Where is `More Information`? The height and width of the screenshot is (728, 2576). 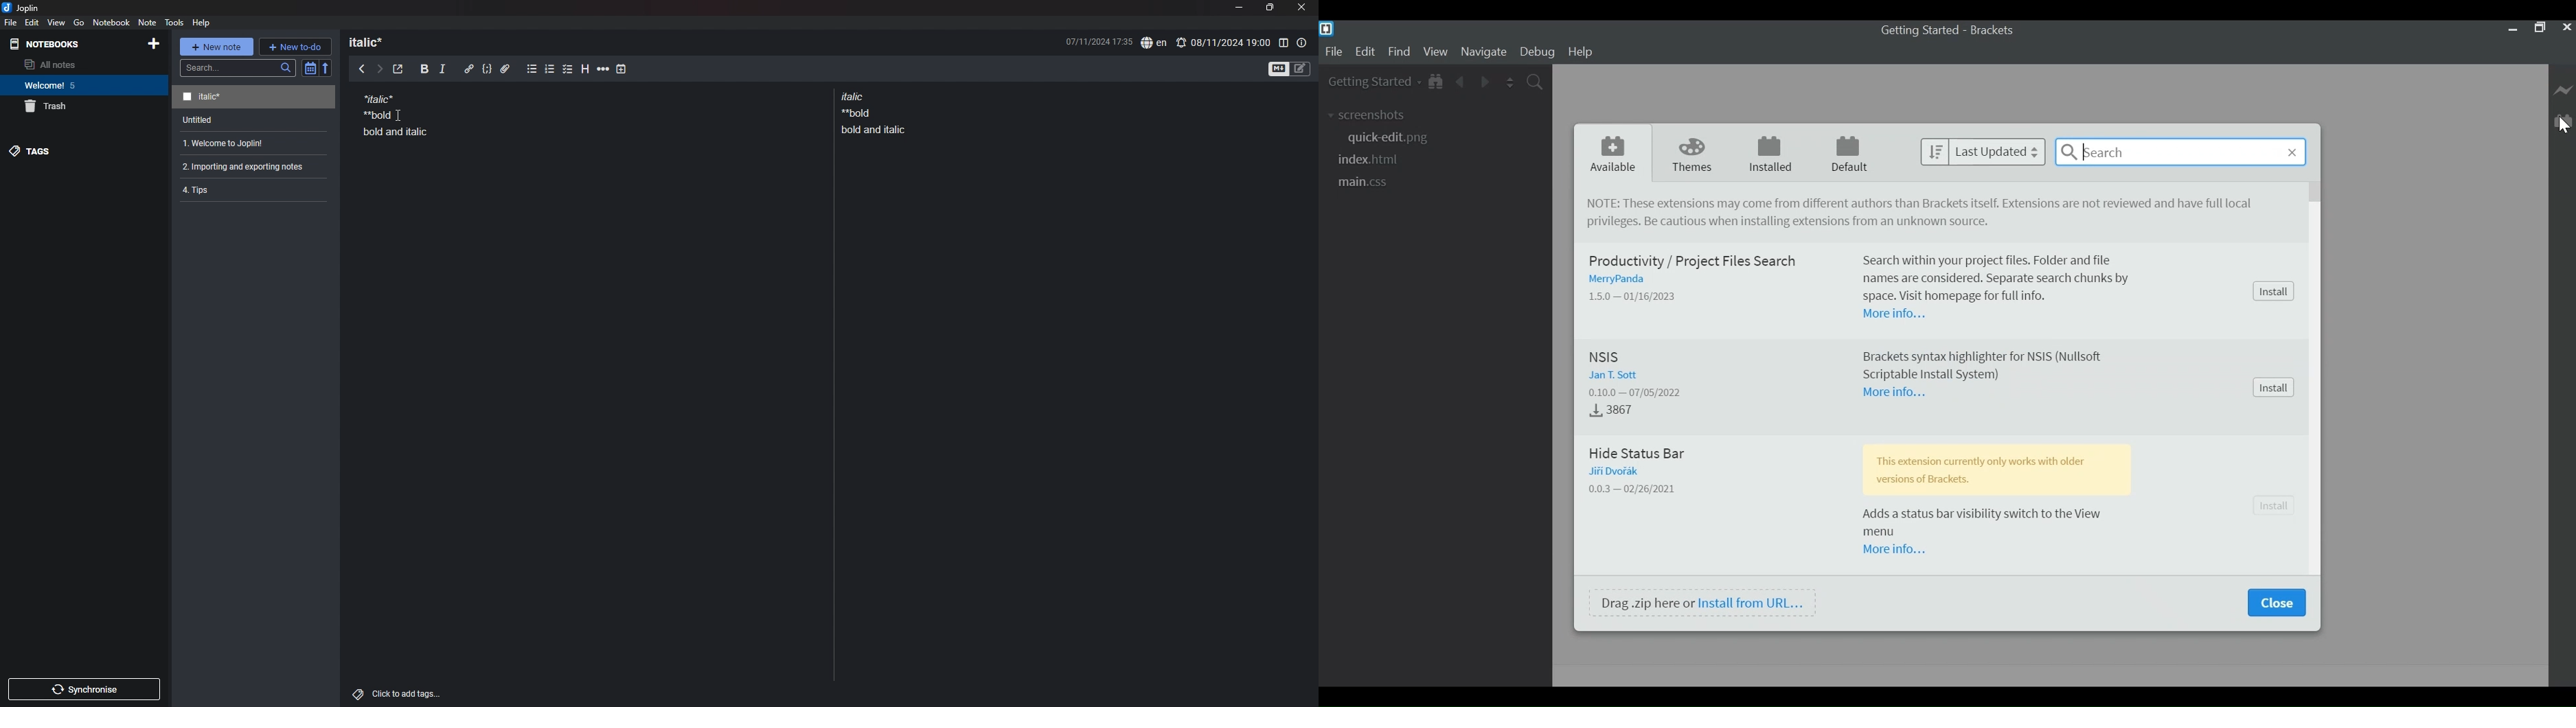 More Information is located at coordinates (1891, 549).